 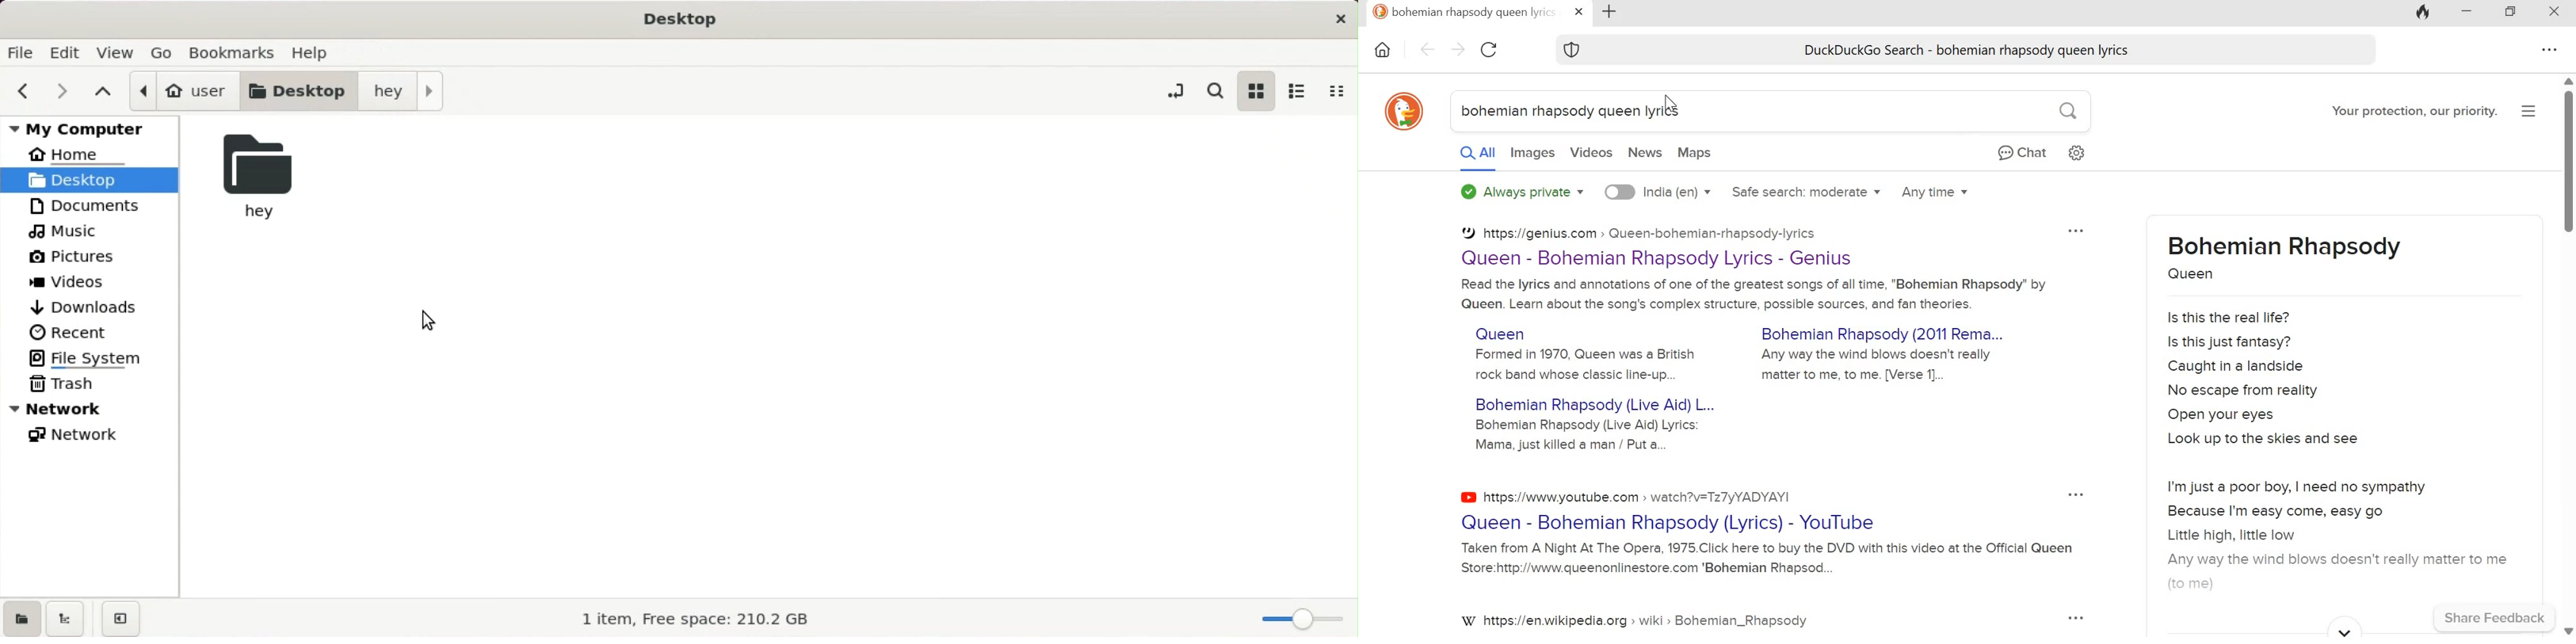 What do you see at coordinates (1808, 191) in the screenshot?
I see `Safe search: moderate` at bounding box center [1808, 191].